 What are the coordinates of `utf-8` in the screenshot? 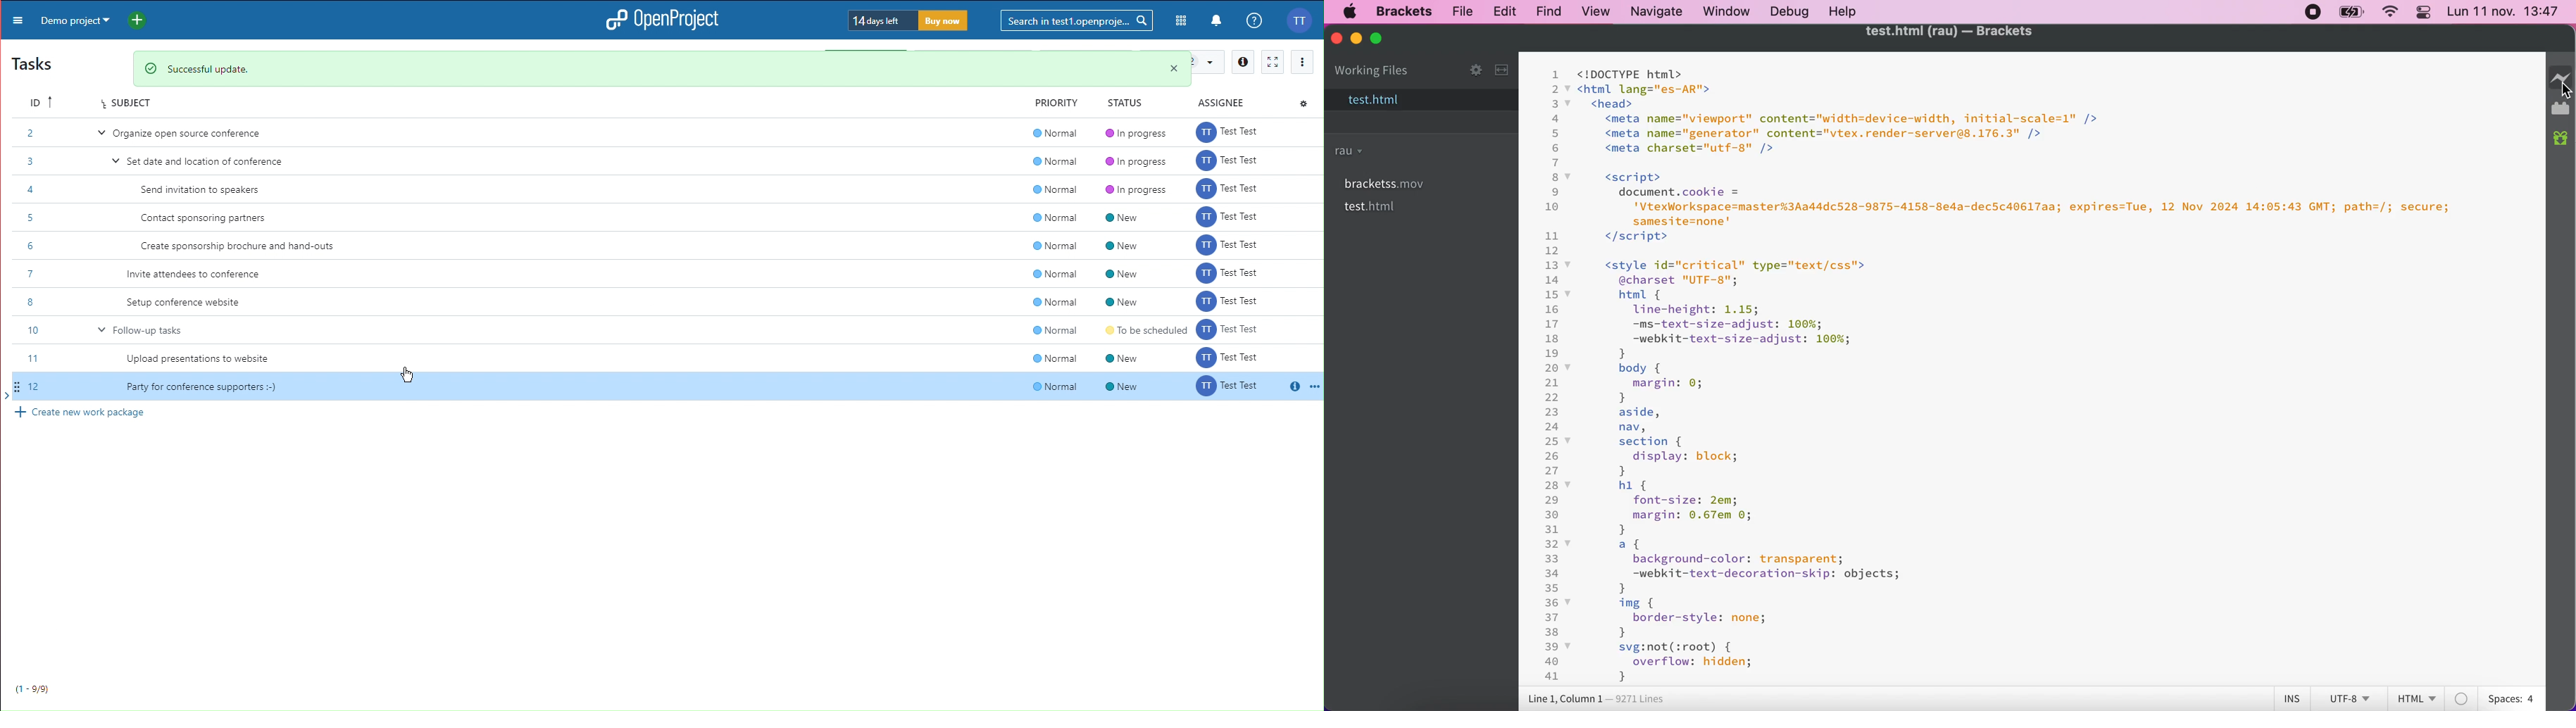 It's located at (2350, 698).